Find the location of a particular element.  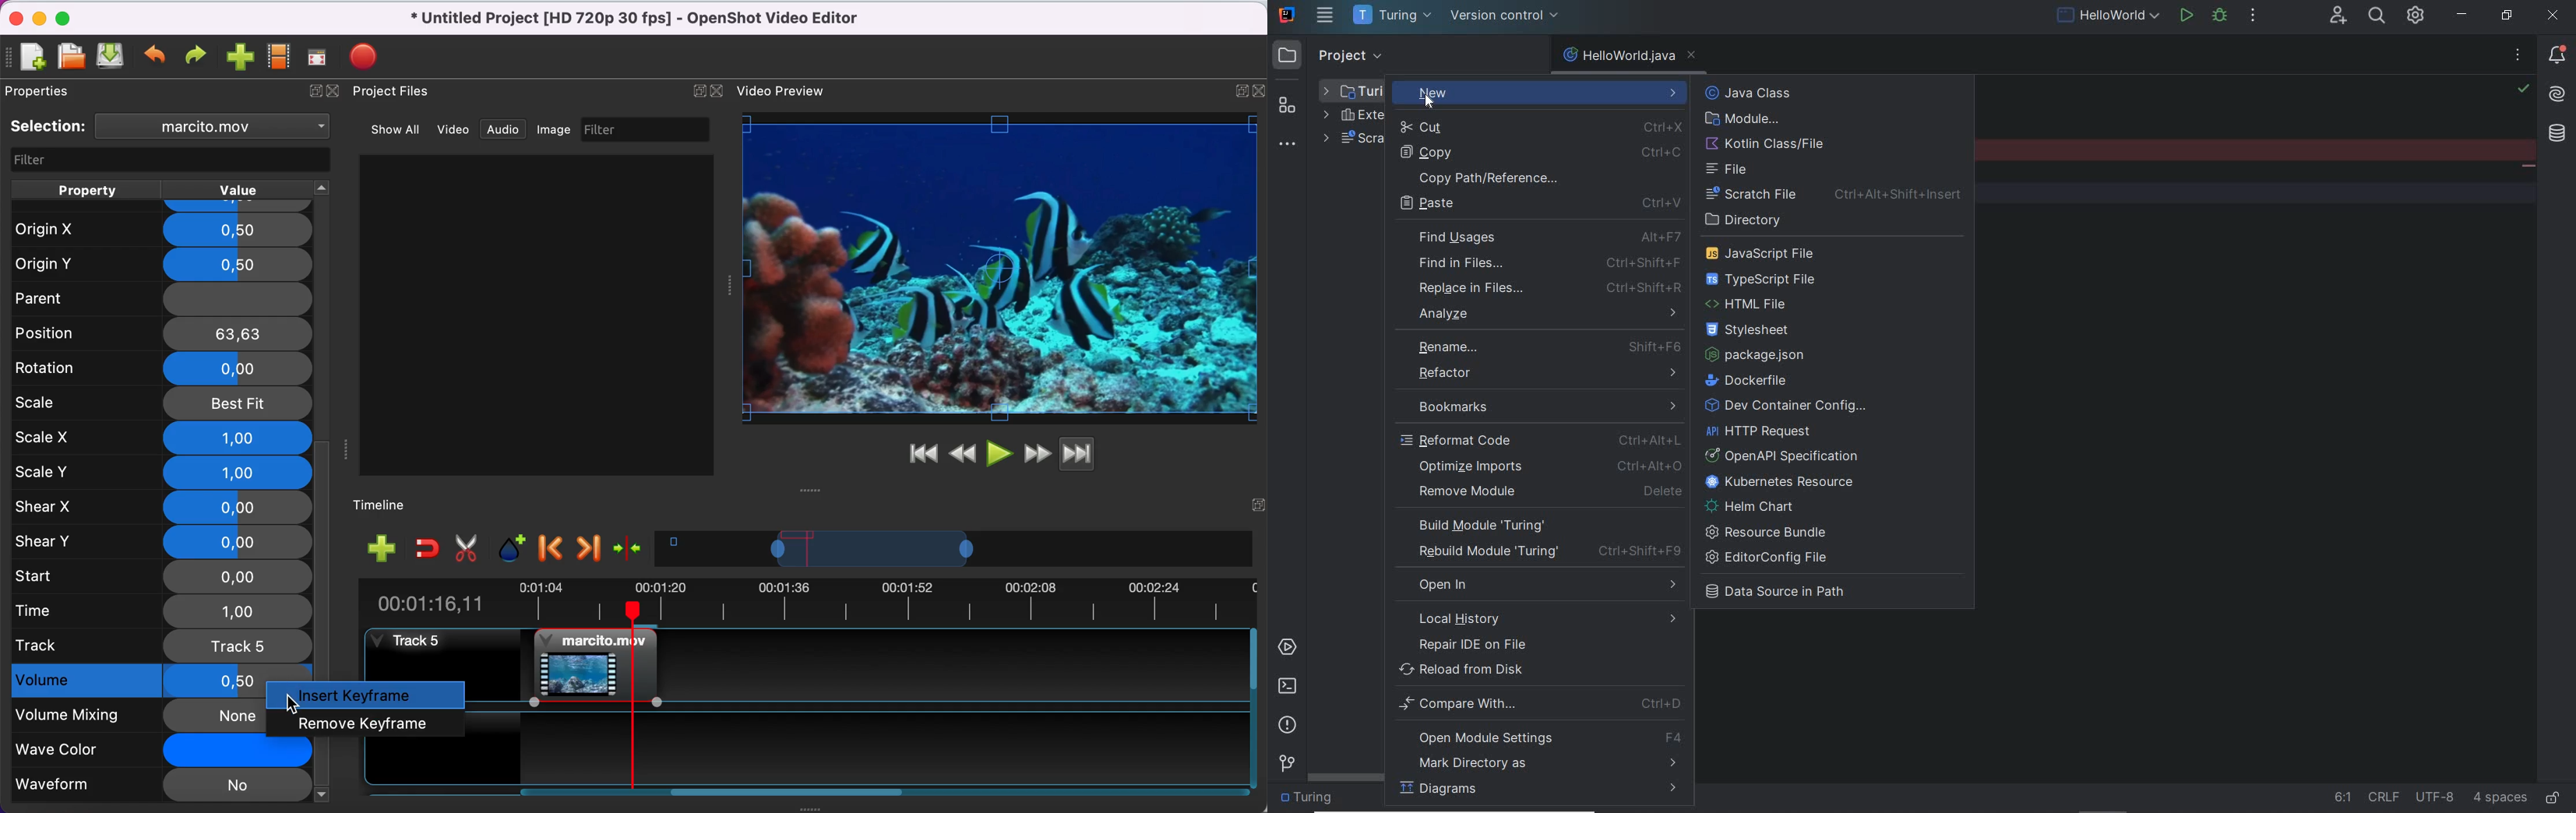

start 0 is located at coordinates (161, 575).